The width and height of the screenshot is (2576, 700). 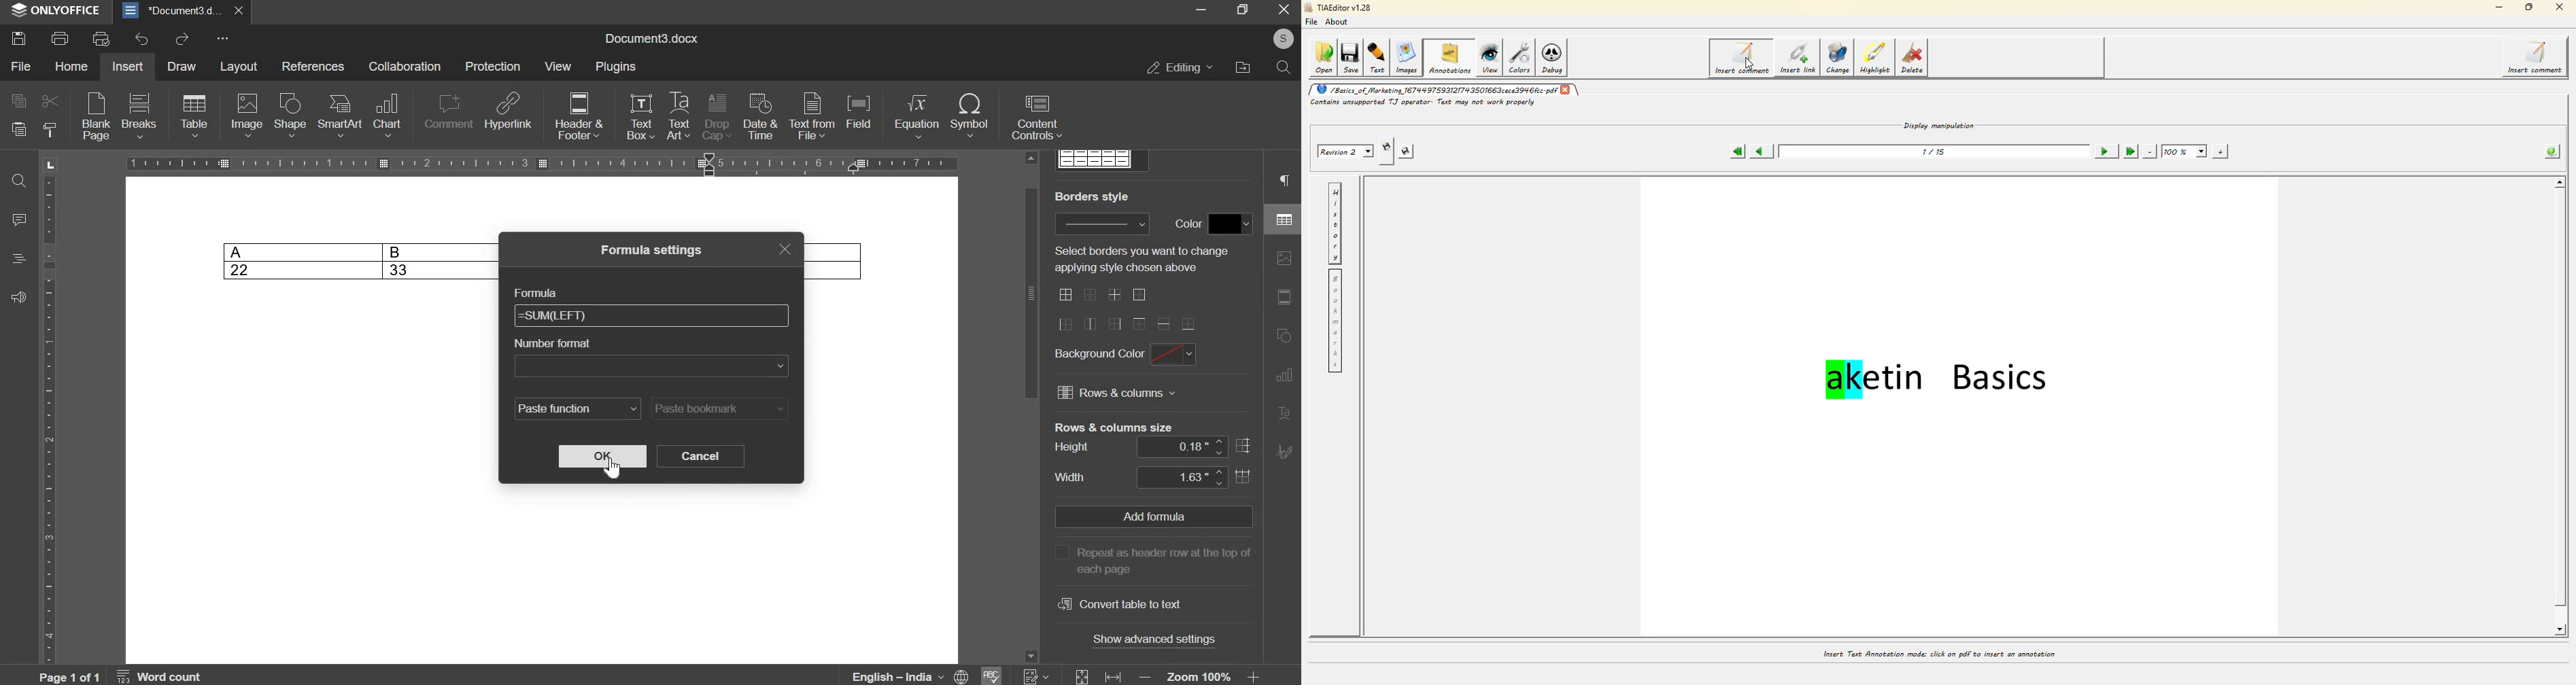 I want to click on width, so click(x=1071, y=477).